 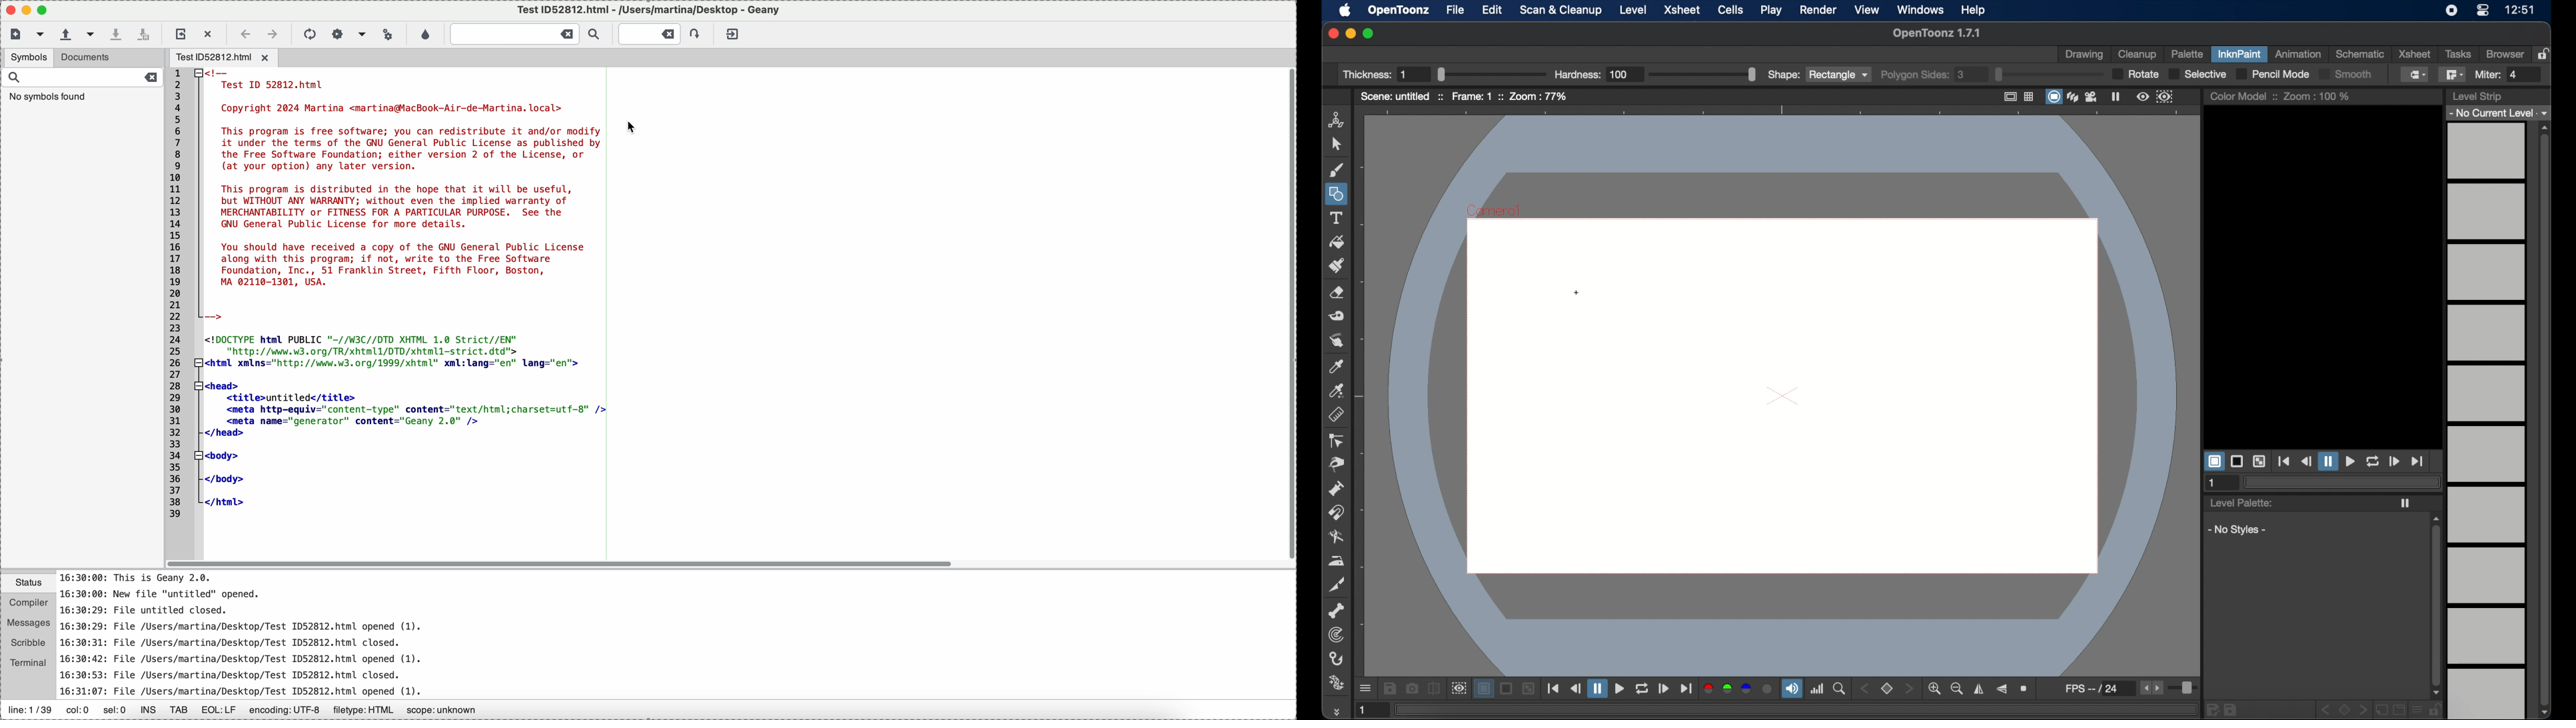 What do you see at coordinates (1620, 689) in the screenshot?
I see `play button` at bounding box center [1620, 689].